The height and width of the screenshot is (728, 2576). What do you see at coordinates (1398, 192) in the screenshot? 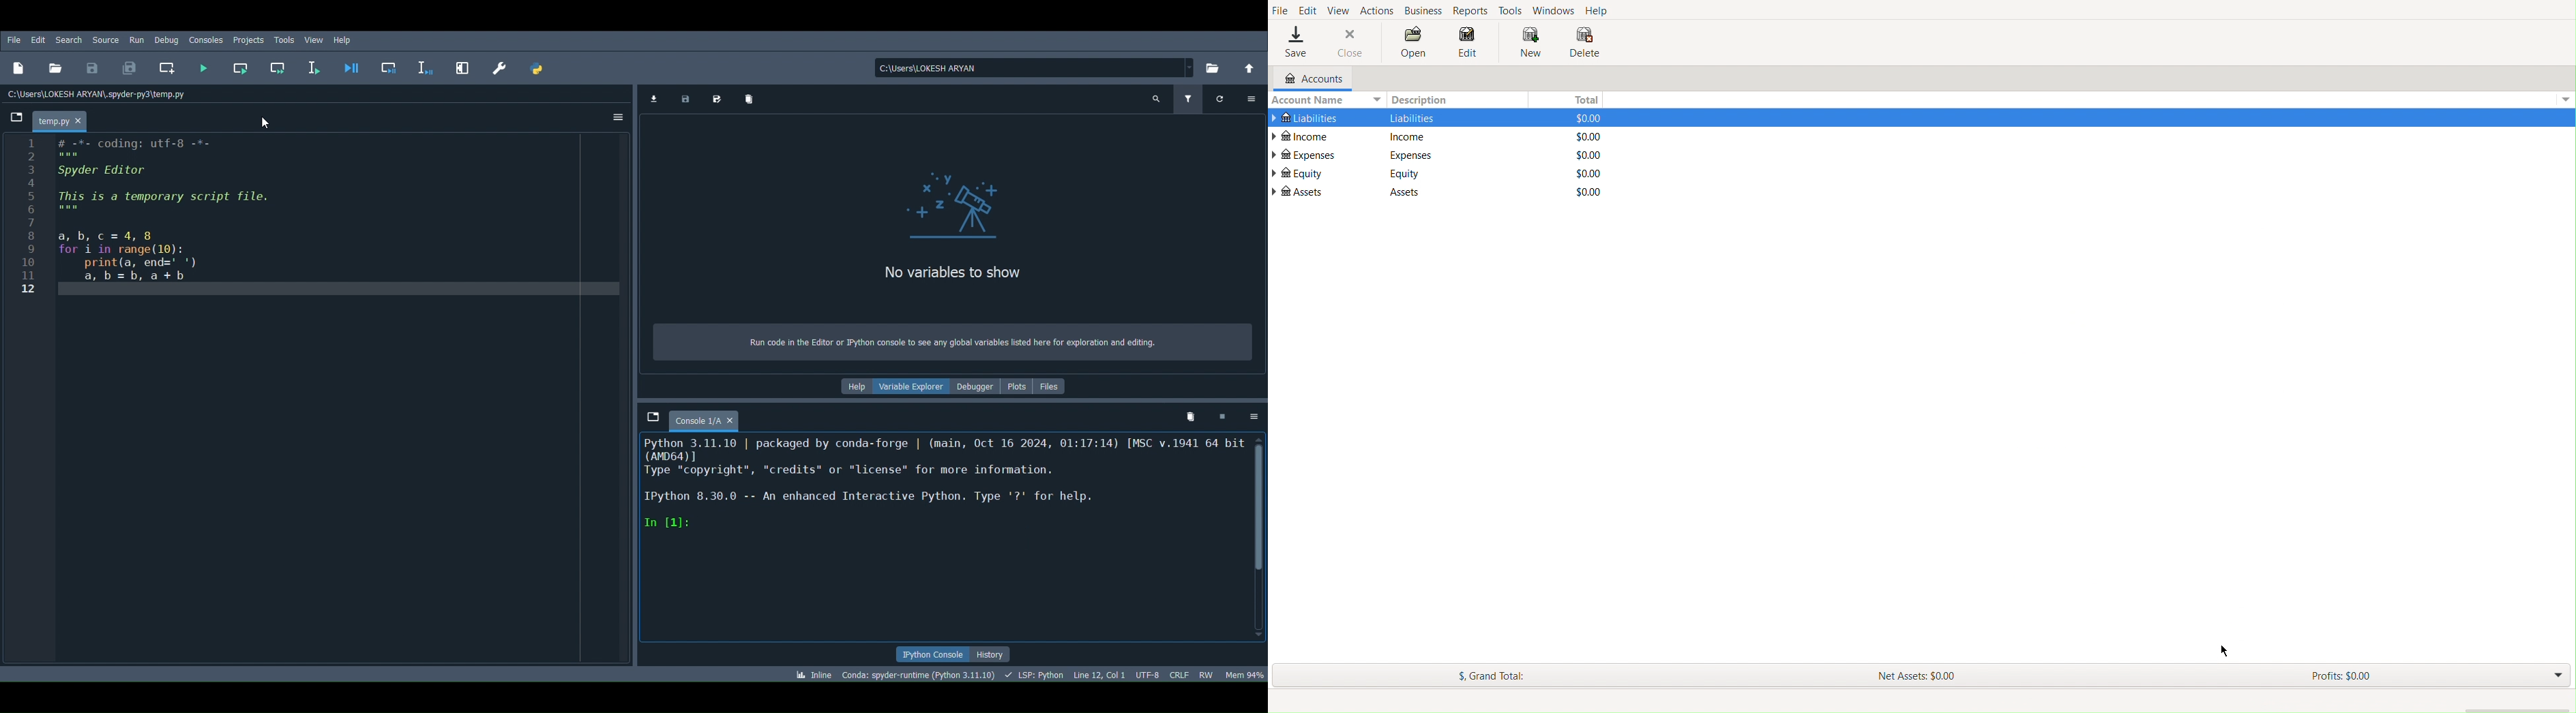
I see `Assets` at bounding box center [1398, 192].